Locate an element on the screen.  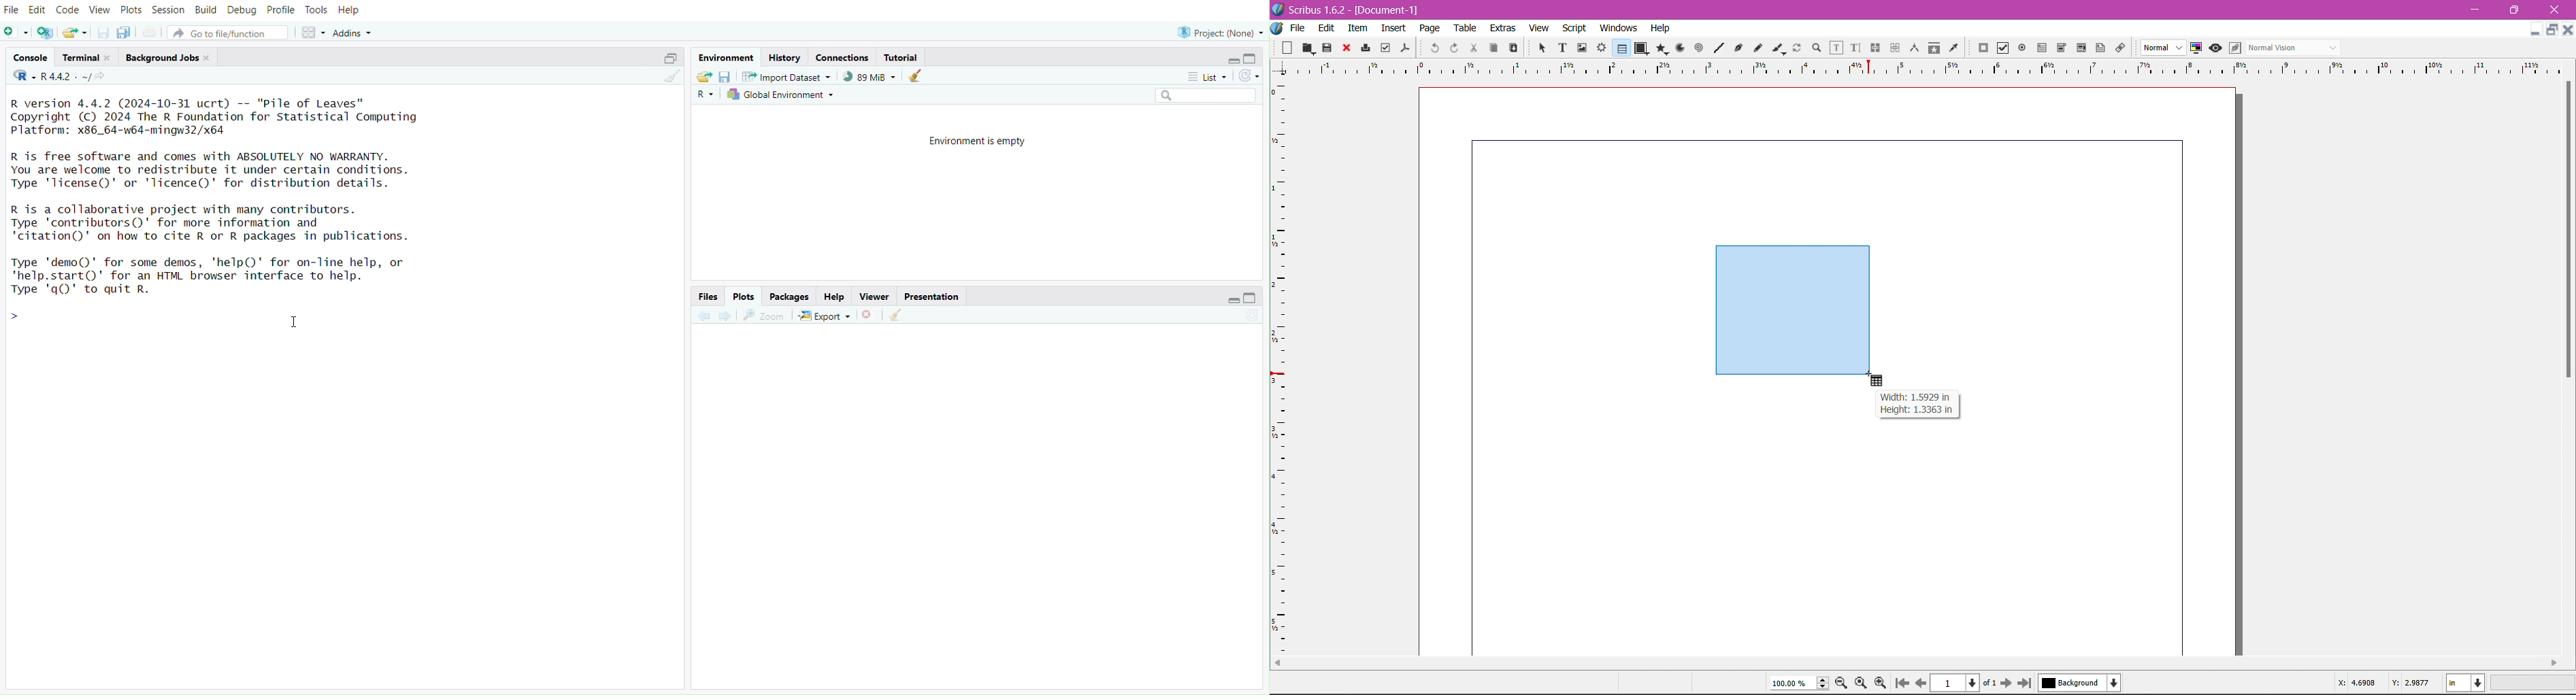
Text cursor is located at coordinates (305, 327).